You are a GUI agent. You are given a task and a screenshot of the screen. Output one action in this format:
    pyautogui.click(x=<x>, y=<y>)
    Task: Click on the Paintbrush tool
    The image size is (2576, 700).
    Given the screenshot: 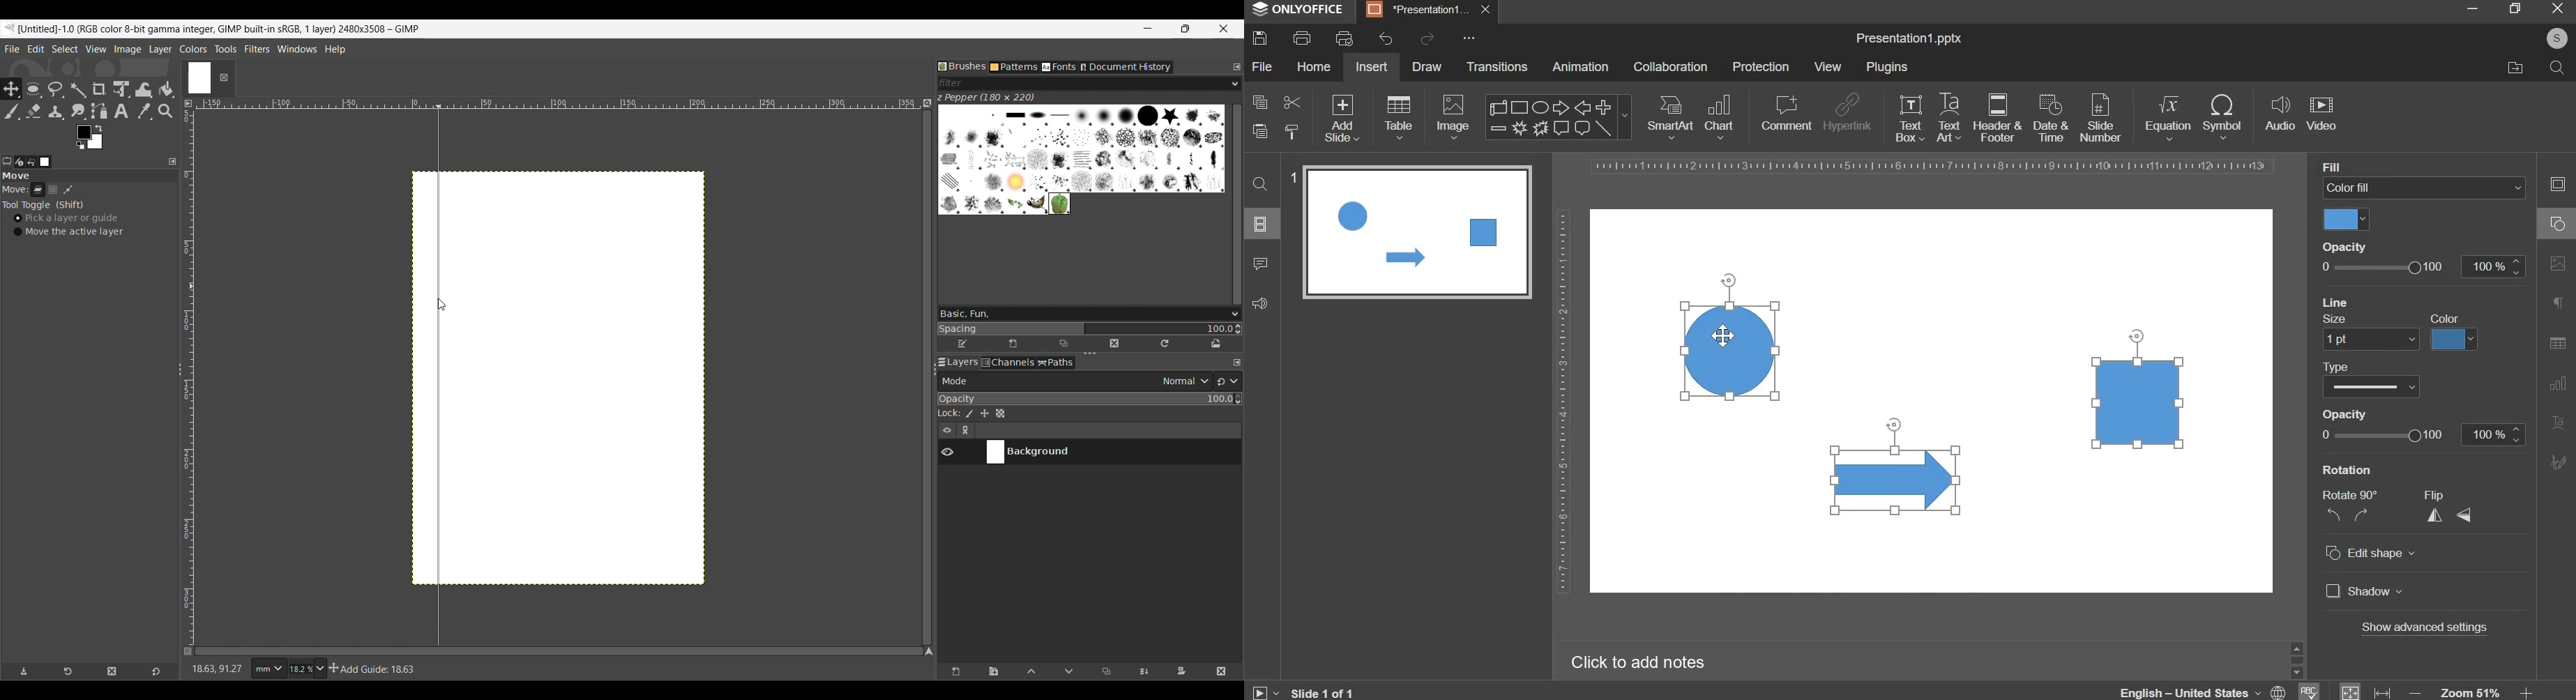 What is the action you would take?
    pyautogui.click(x=10, y=111)
    